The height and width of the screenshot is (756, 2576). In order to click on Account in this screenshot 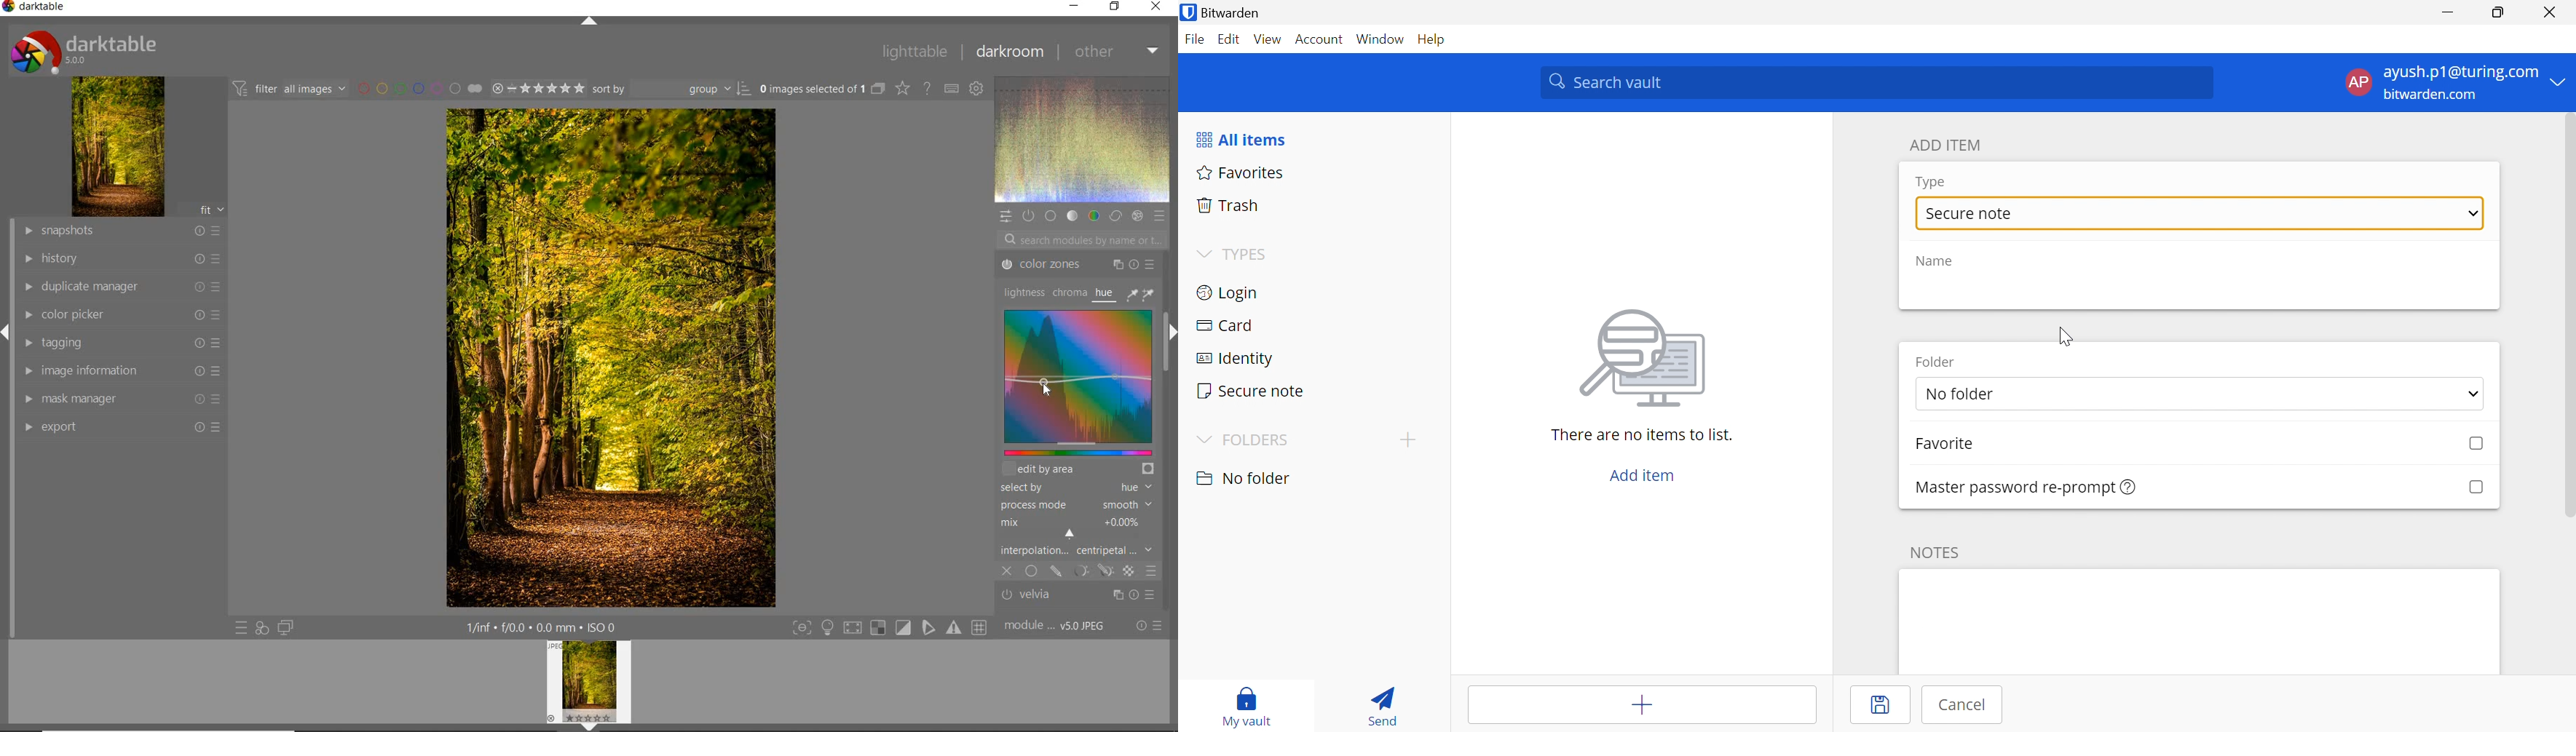, I will do `click(1320, 38)`.